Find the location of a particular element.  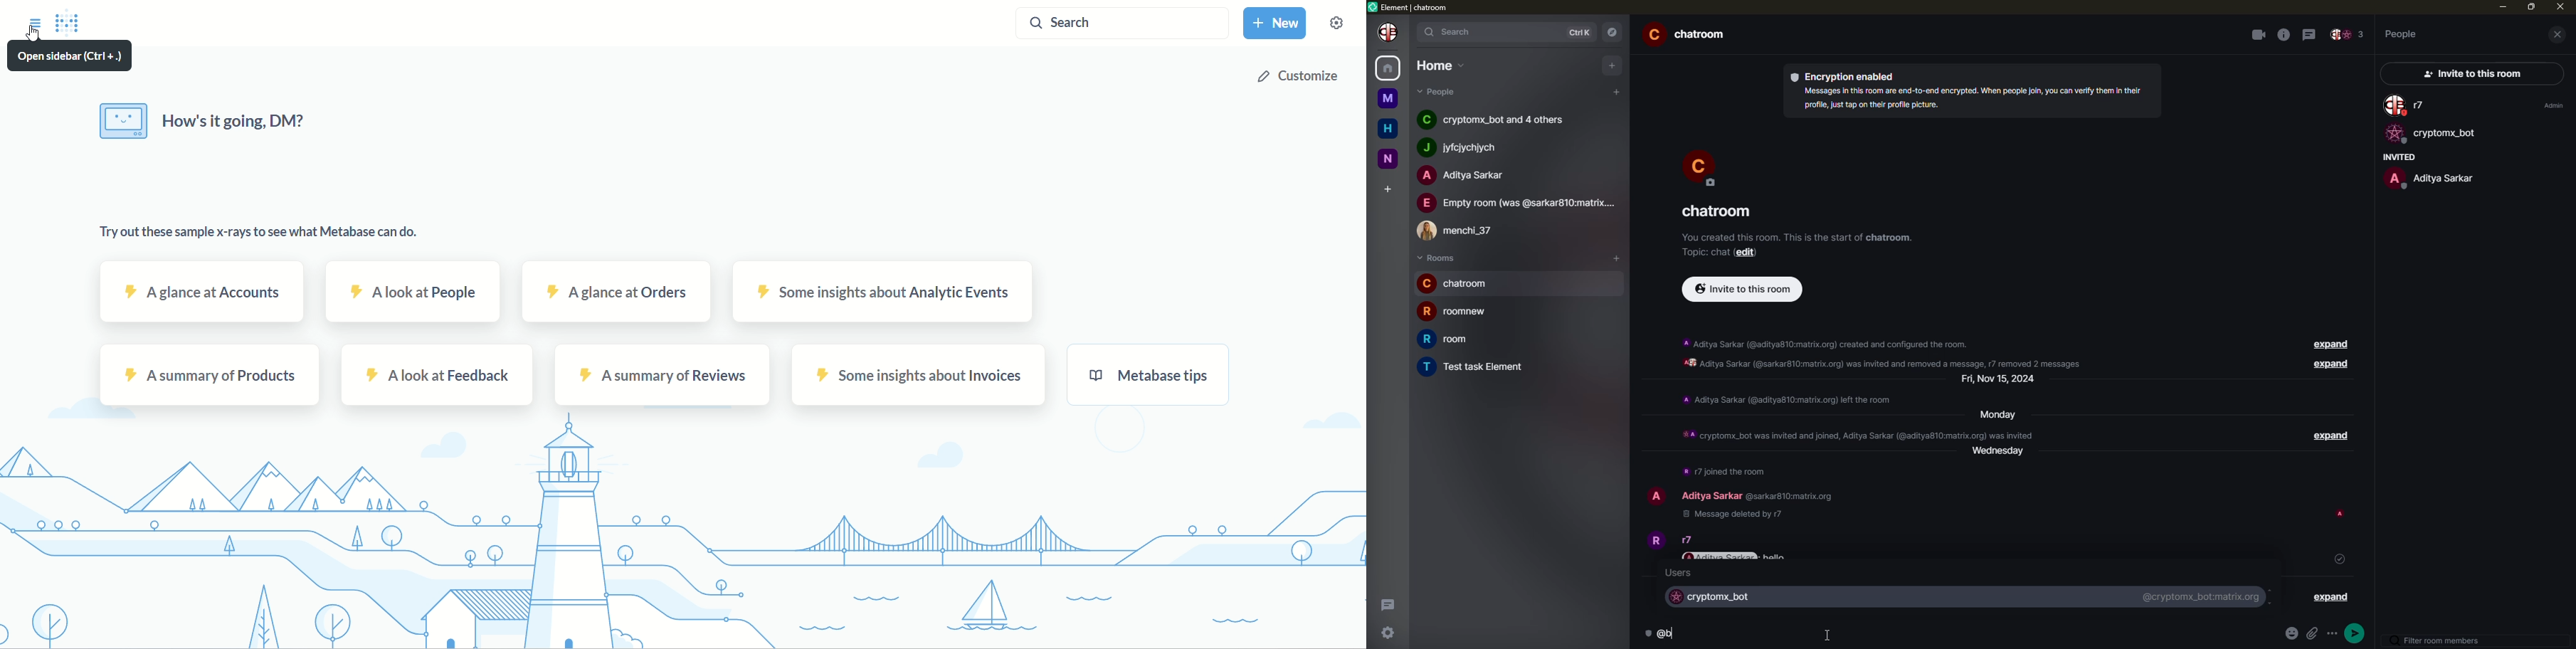

home is located at coordinates (1389, 66).